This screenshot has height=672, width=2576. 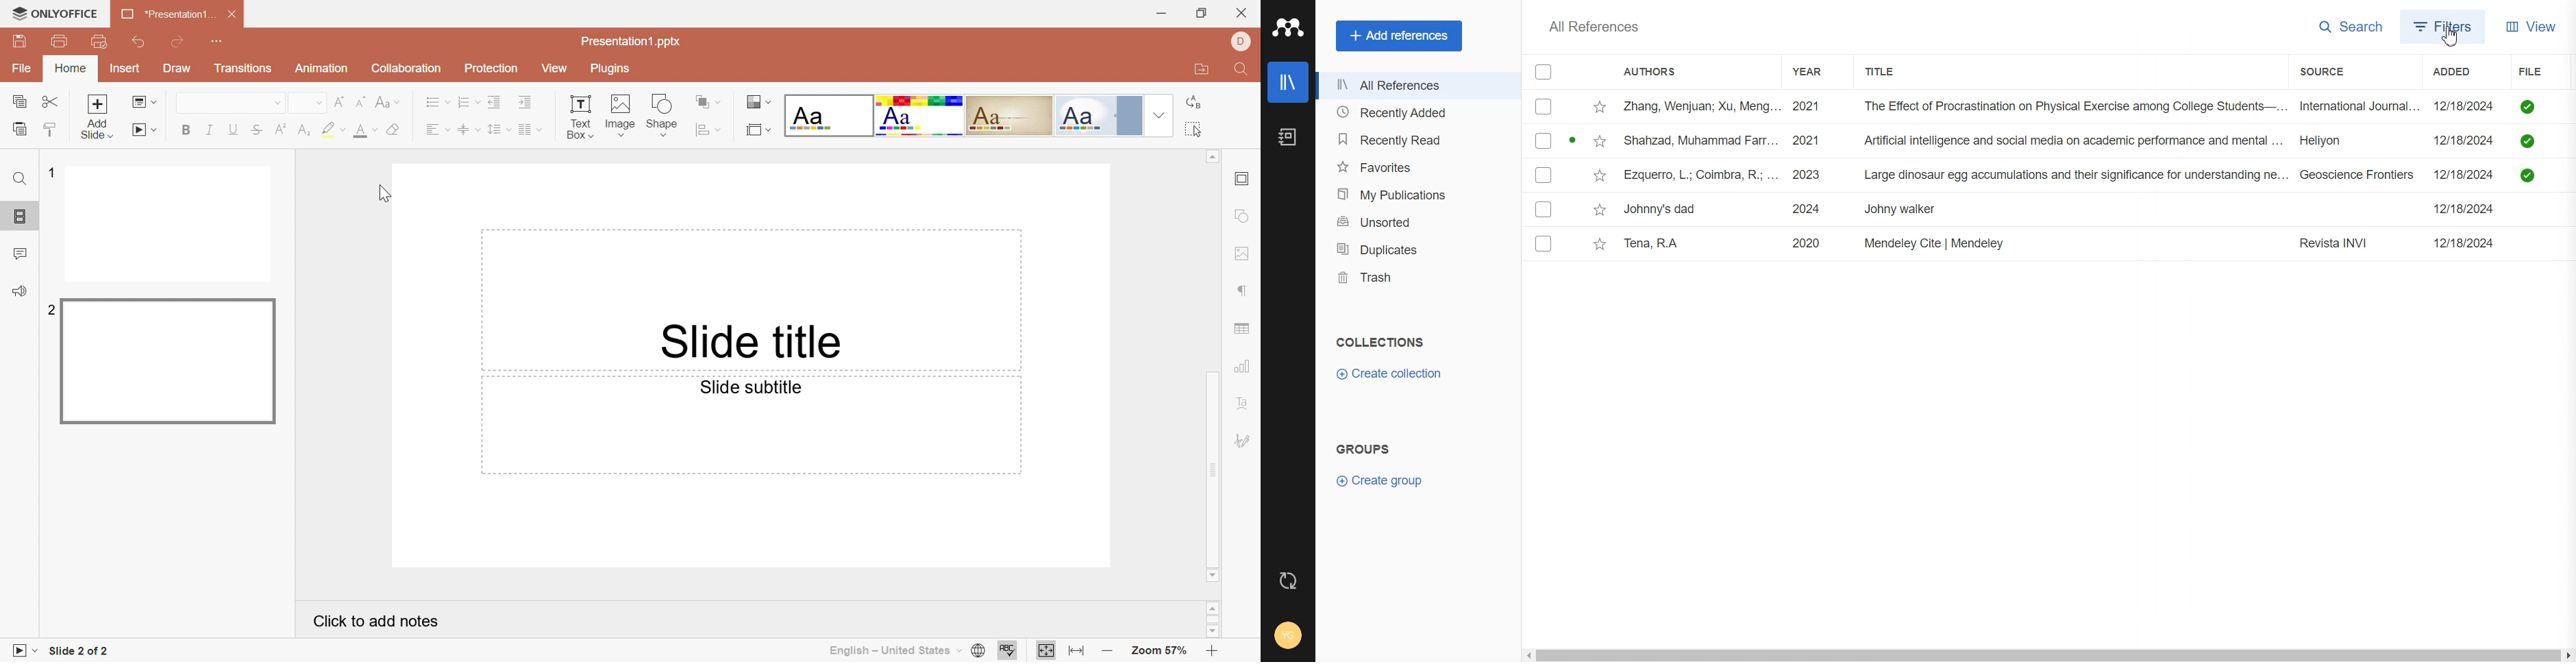 I want to click on Slides, so click(x=18, y=215).